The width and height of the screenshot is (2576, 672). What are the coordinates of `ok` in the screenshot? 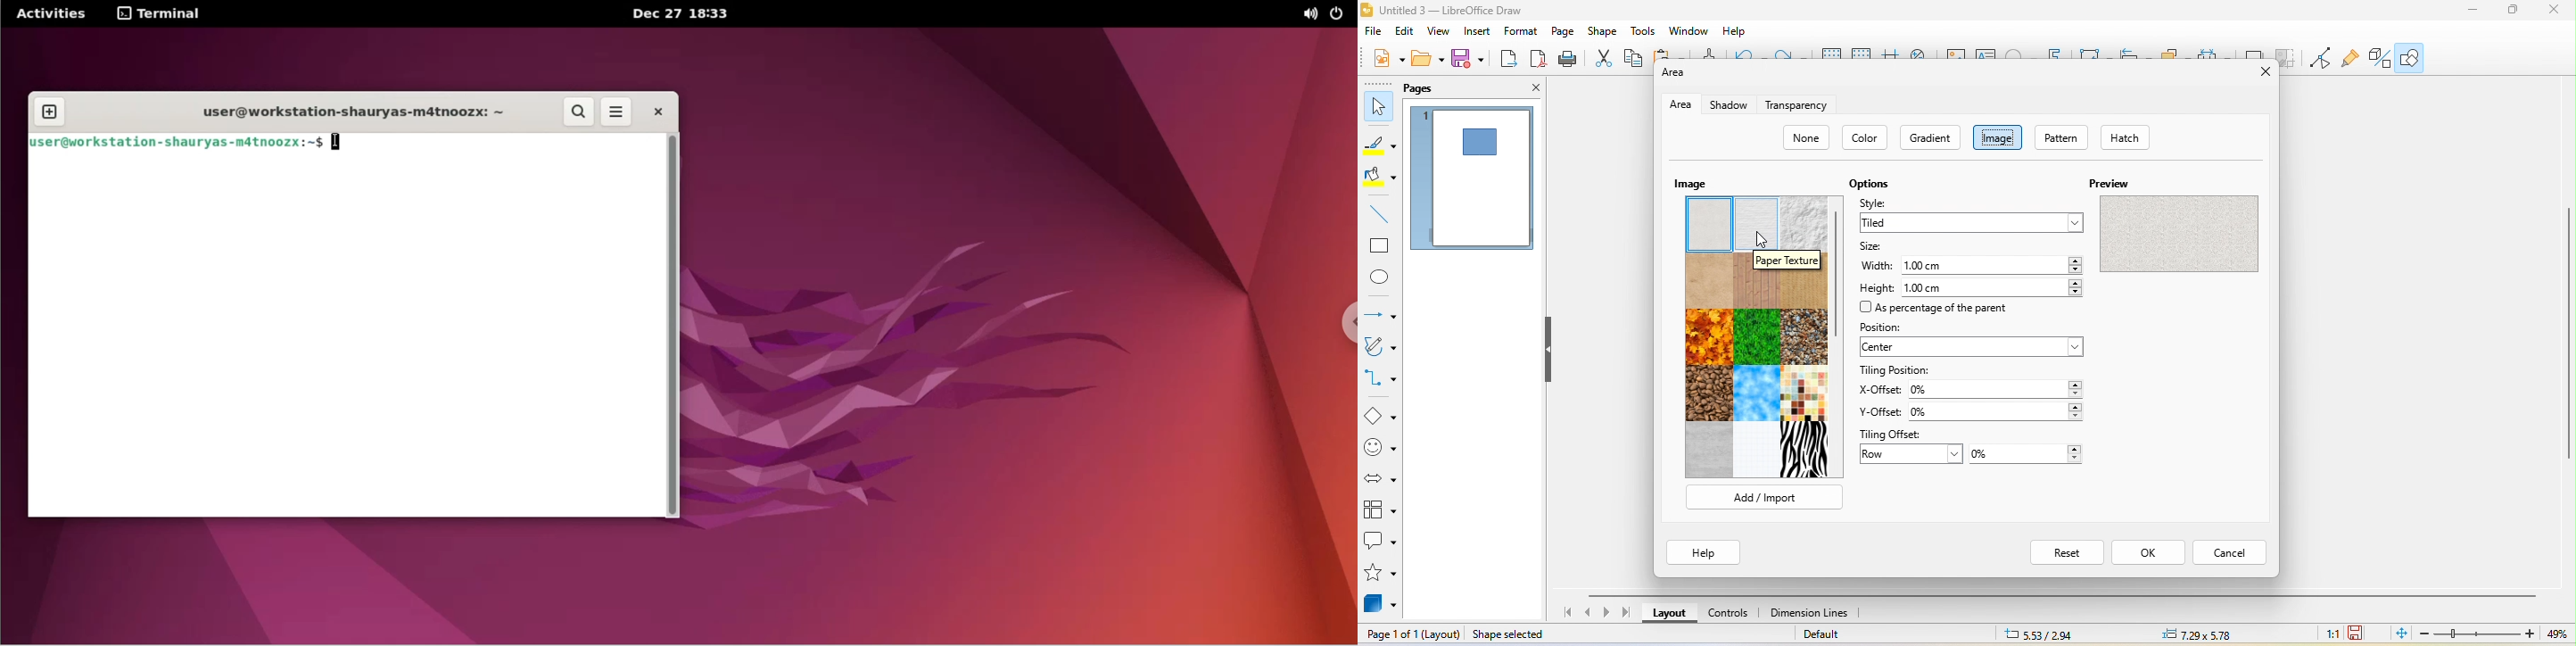 It's located at (2147, 552).